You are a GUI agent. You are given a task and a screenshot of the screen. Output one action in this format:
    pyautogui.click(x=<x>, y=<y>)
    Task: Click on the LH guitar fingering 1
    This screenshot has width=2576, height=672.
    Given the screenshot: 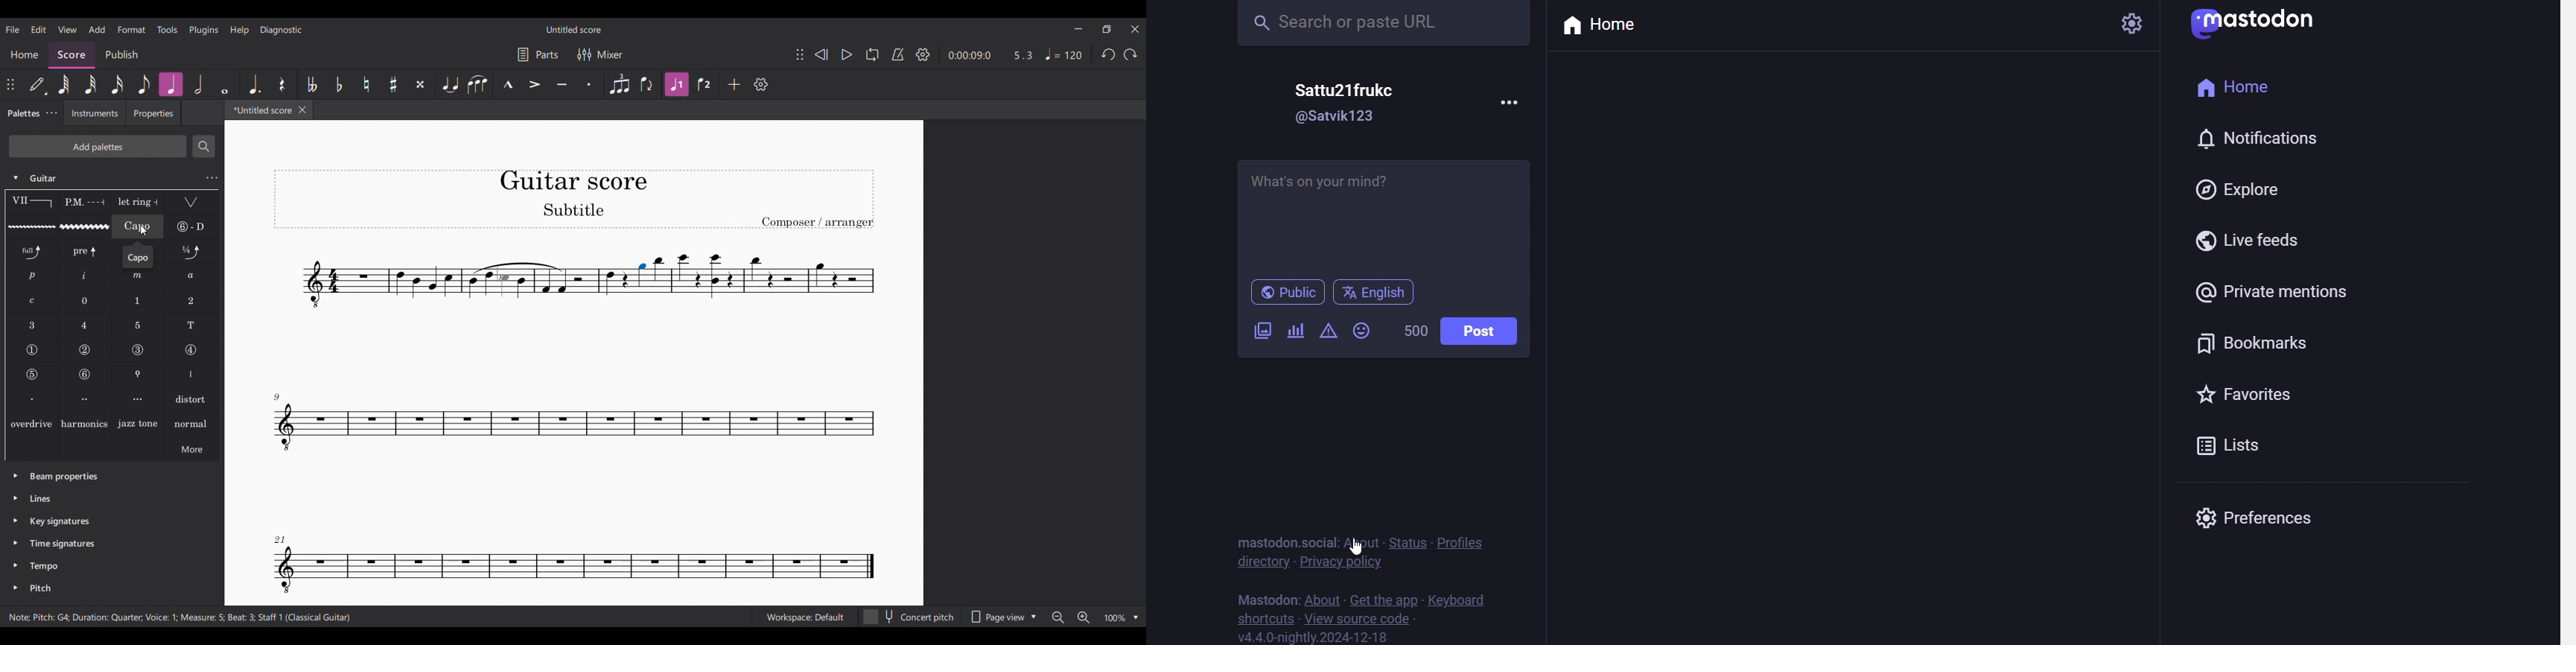 What is the action you would take?
    pyautogui.click(x=139, y=301)
    